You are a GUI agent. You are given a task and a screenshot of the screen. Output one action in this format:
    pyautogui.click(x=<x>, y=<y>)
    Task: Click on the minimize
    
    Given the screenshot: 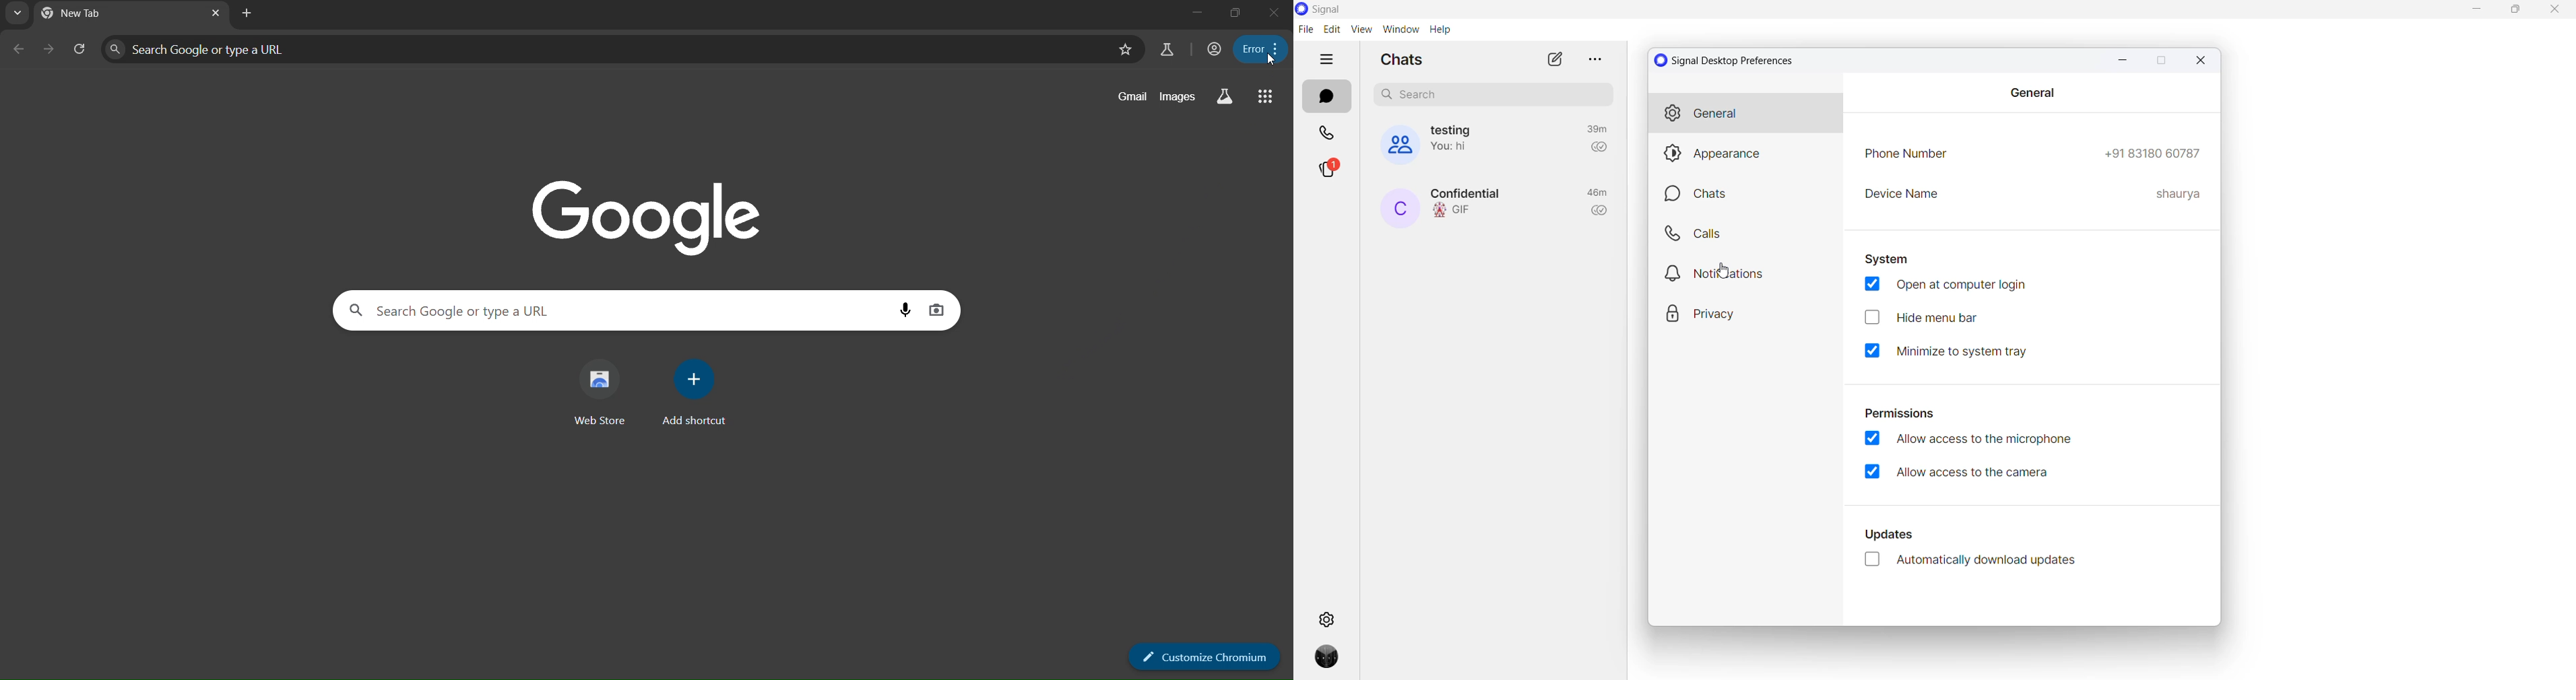 What is the action you would take?
    pyautogui.click(x=2125, y=60)
    